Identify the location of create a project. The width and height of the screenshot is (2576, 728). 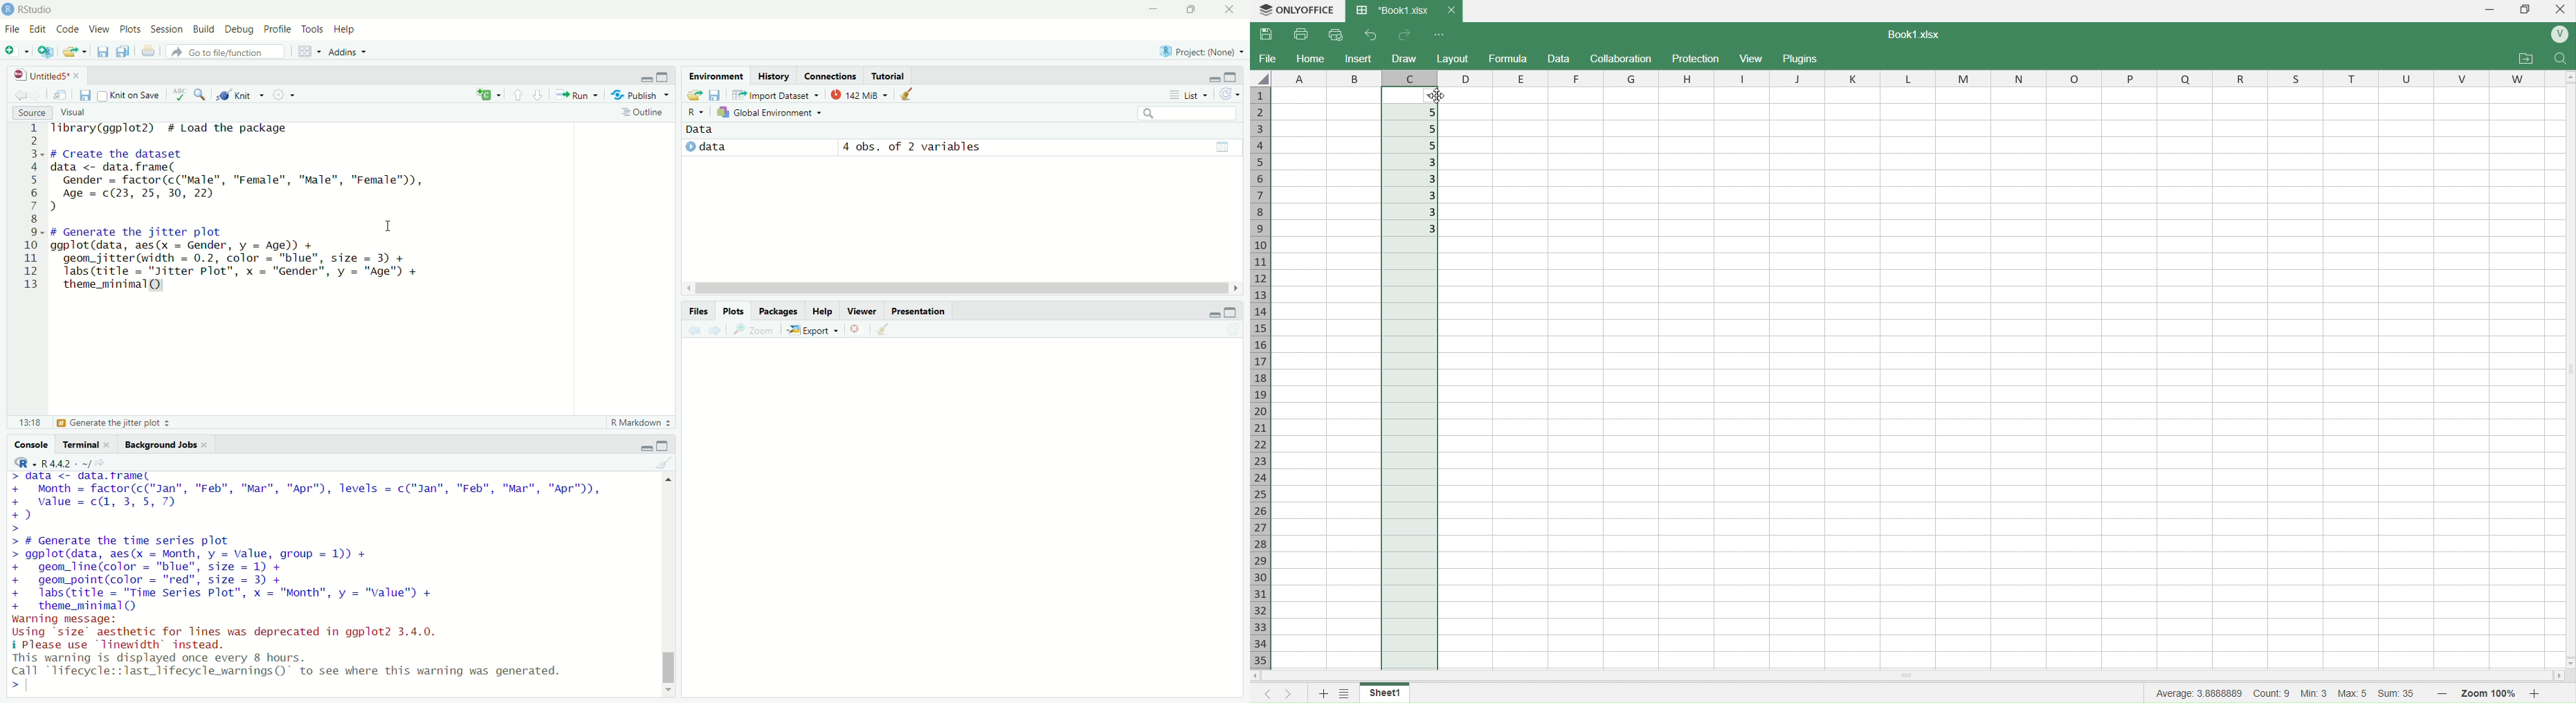
(46, 50).